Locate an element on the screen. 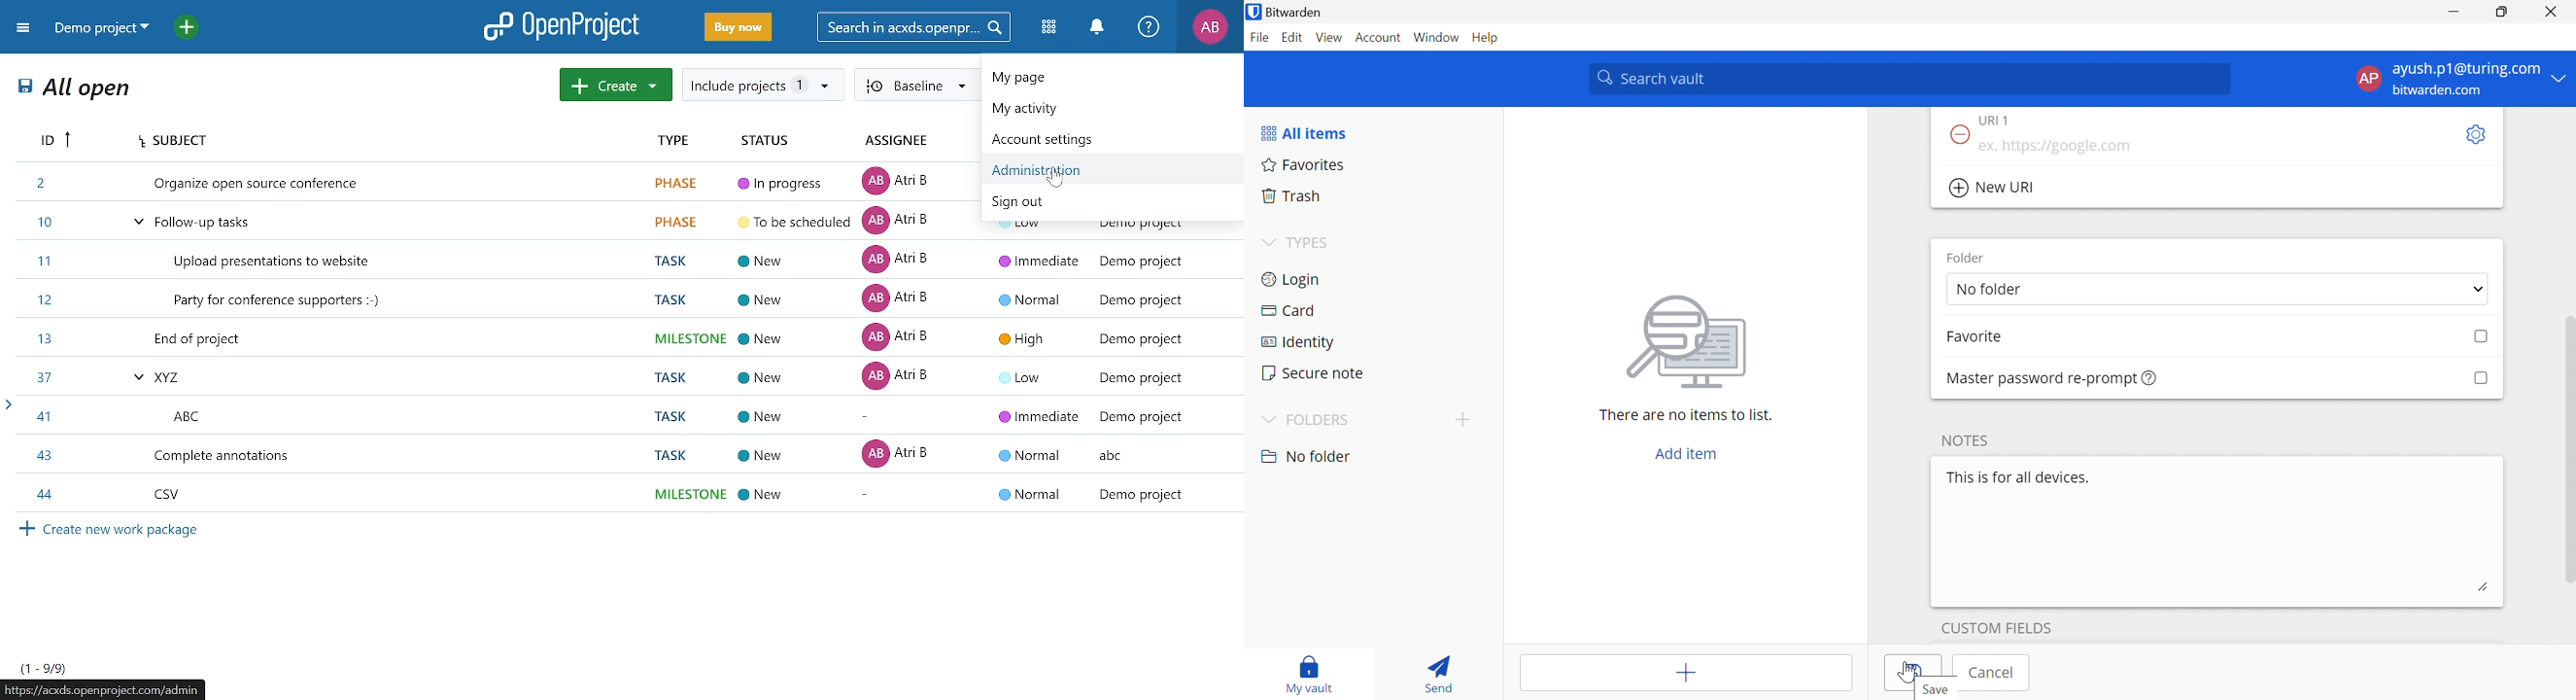  Notification is located at coordinates (1096, 27).